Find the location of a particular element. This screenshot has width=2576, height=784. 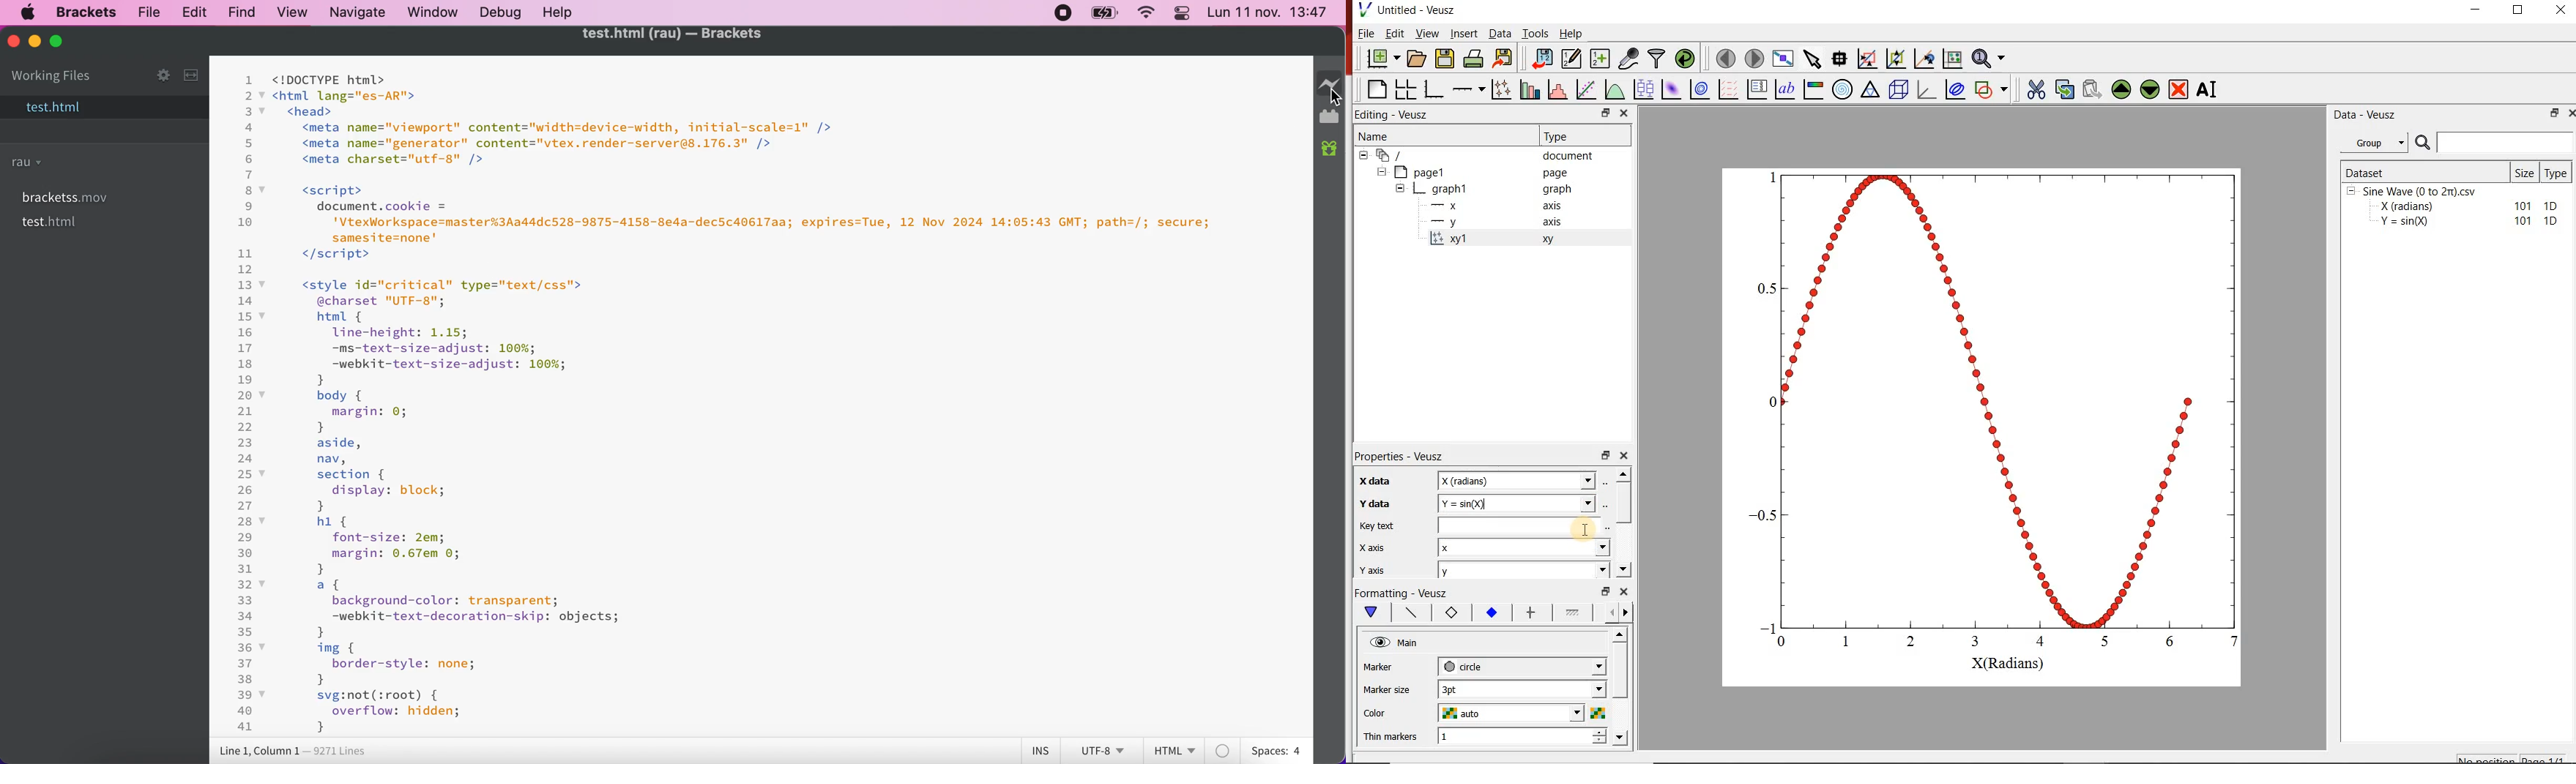

click to reset graphs is located at coordinates (1952, 58).